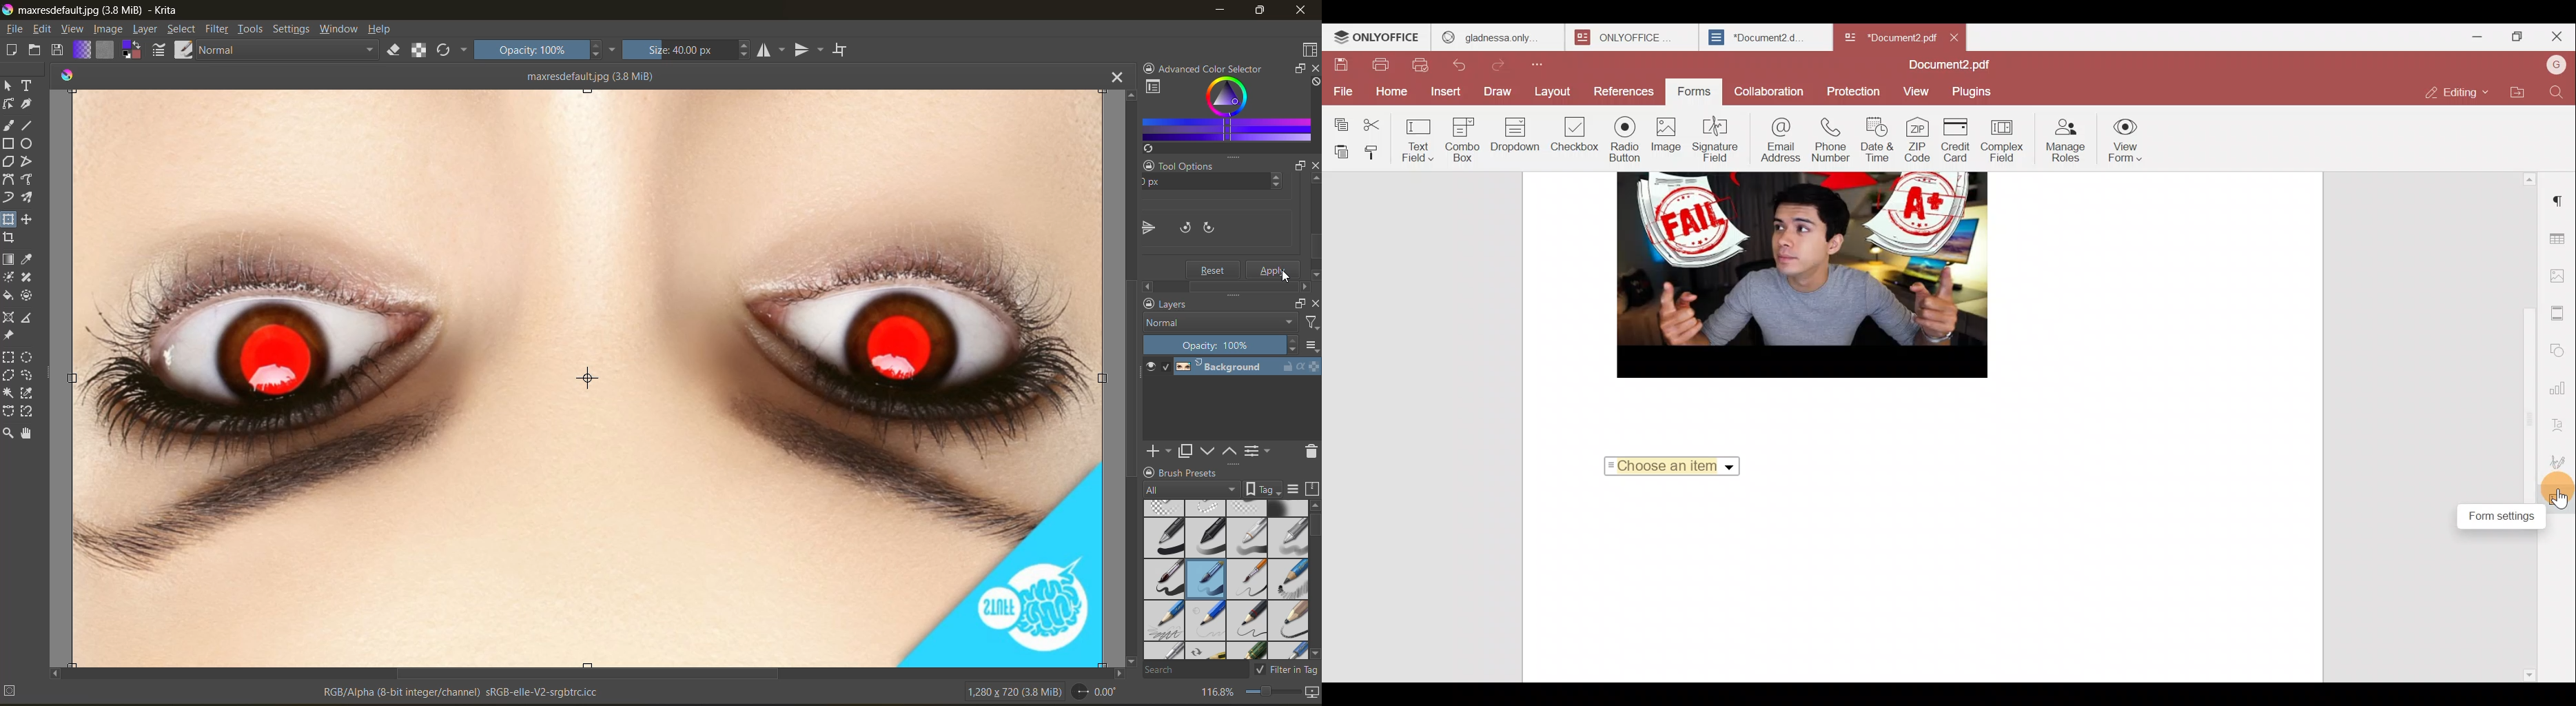 This screenshot has height=728, width=2576. I want to click on filter, so click(220, 28).